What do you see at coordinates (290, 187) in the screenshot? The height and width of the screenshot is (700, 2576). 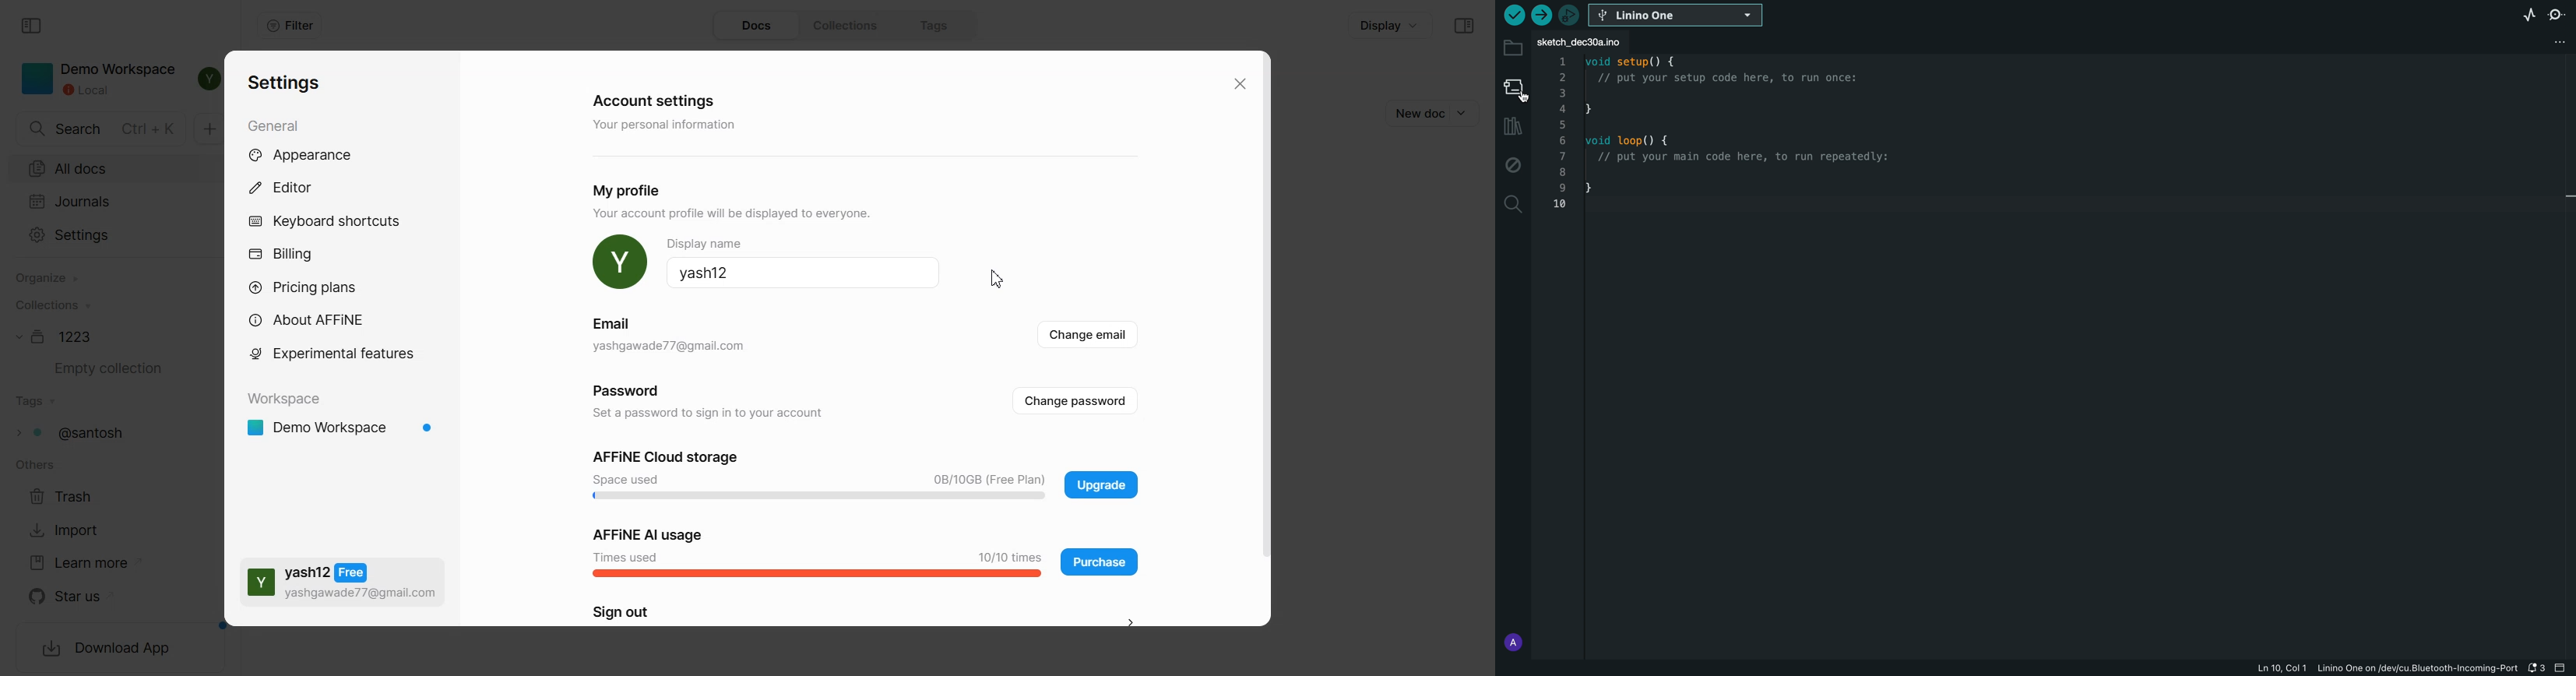 I see `Editor` at bounding box center [290, 187].